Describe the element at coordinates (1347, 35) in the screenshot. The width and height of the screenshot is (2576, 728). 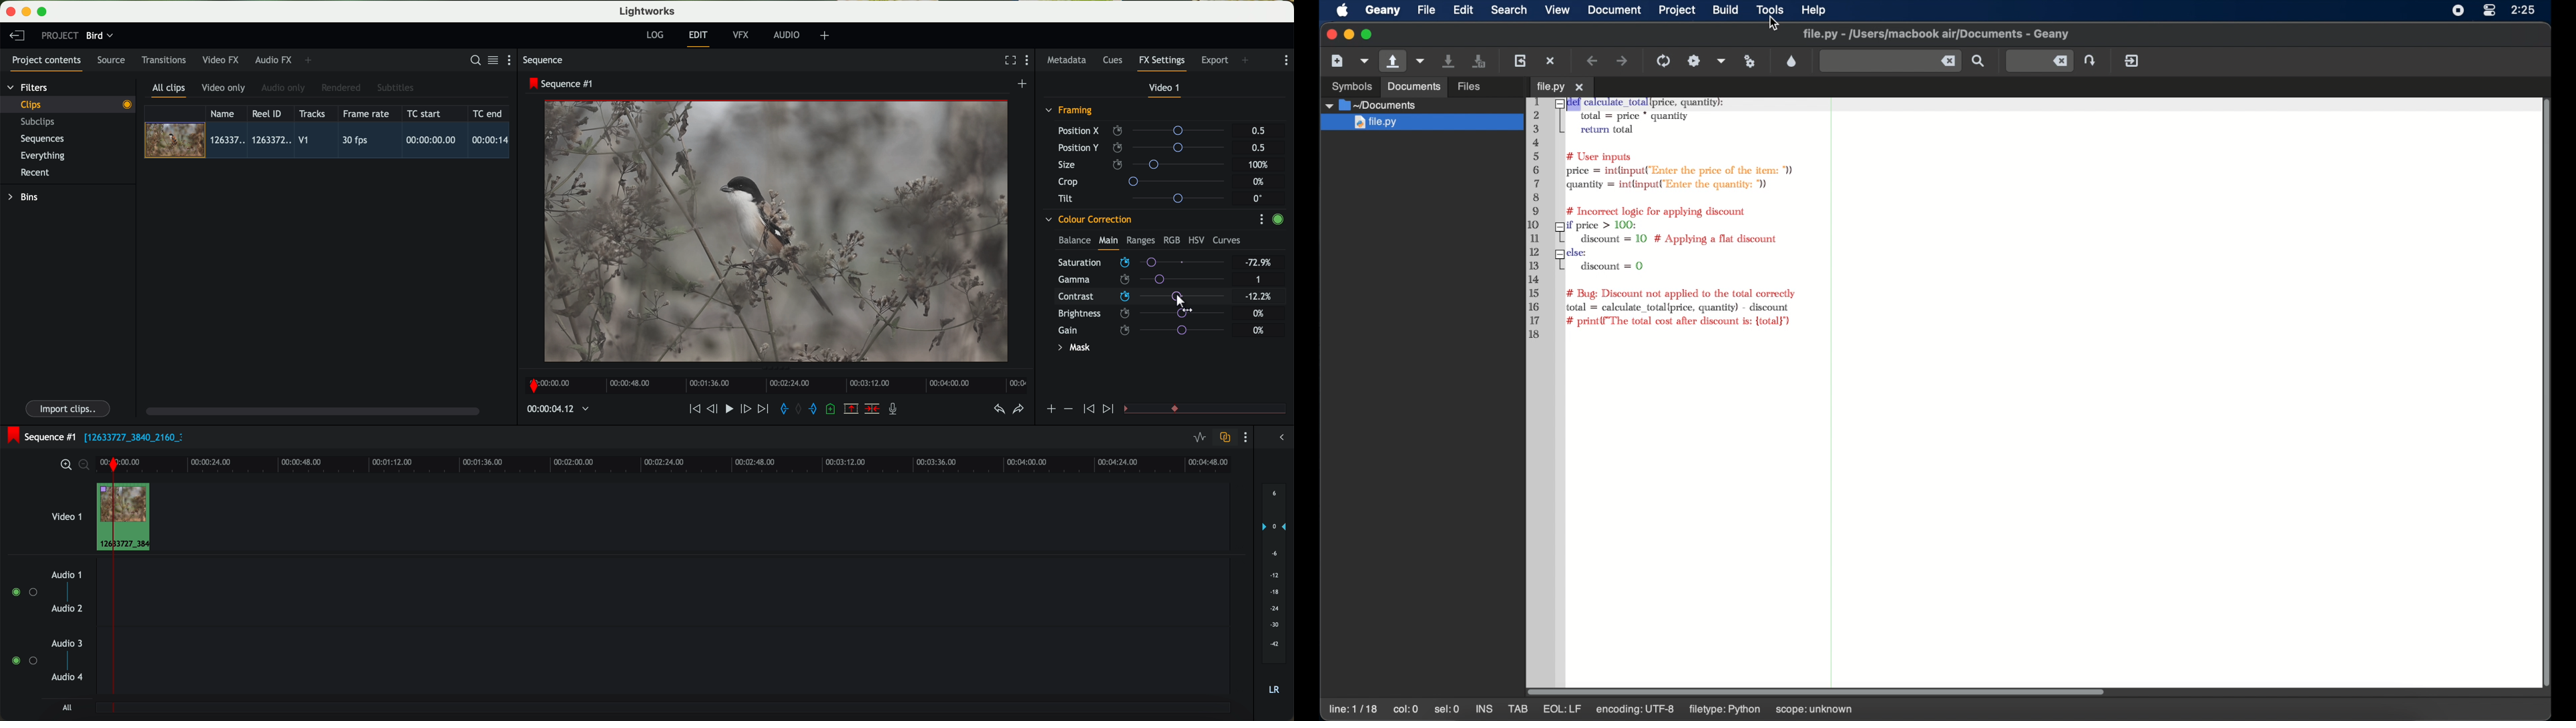
I see `minimize` at that location.